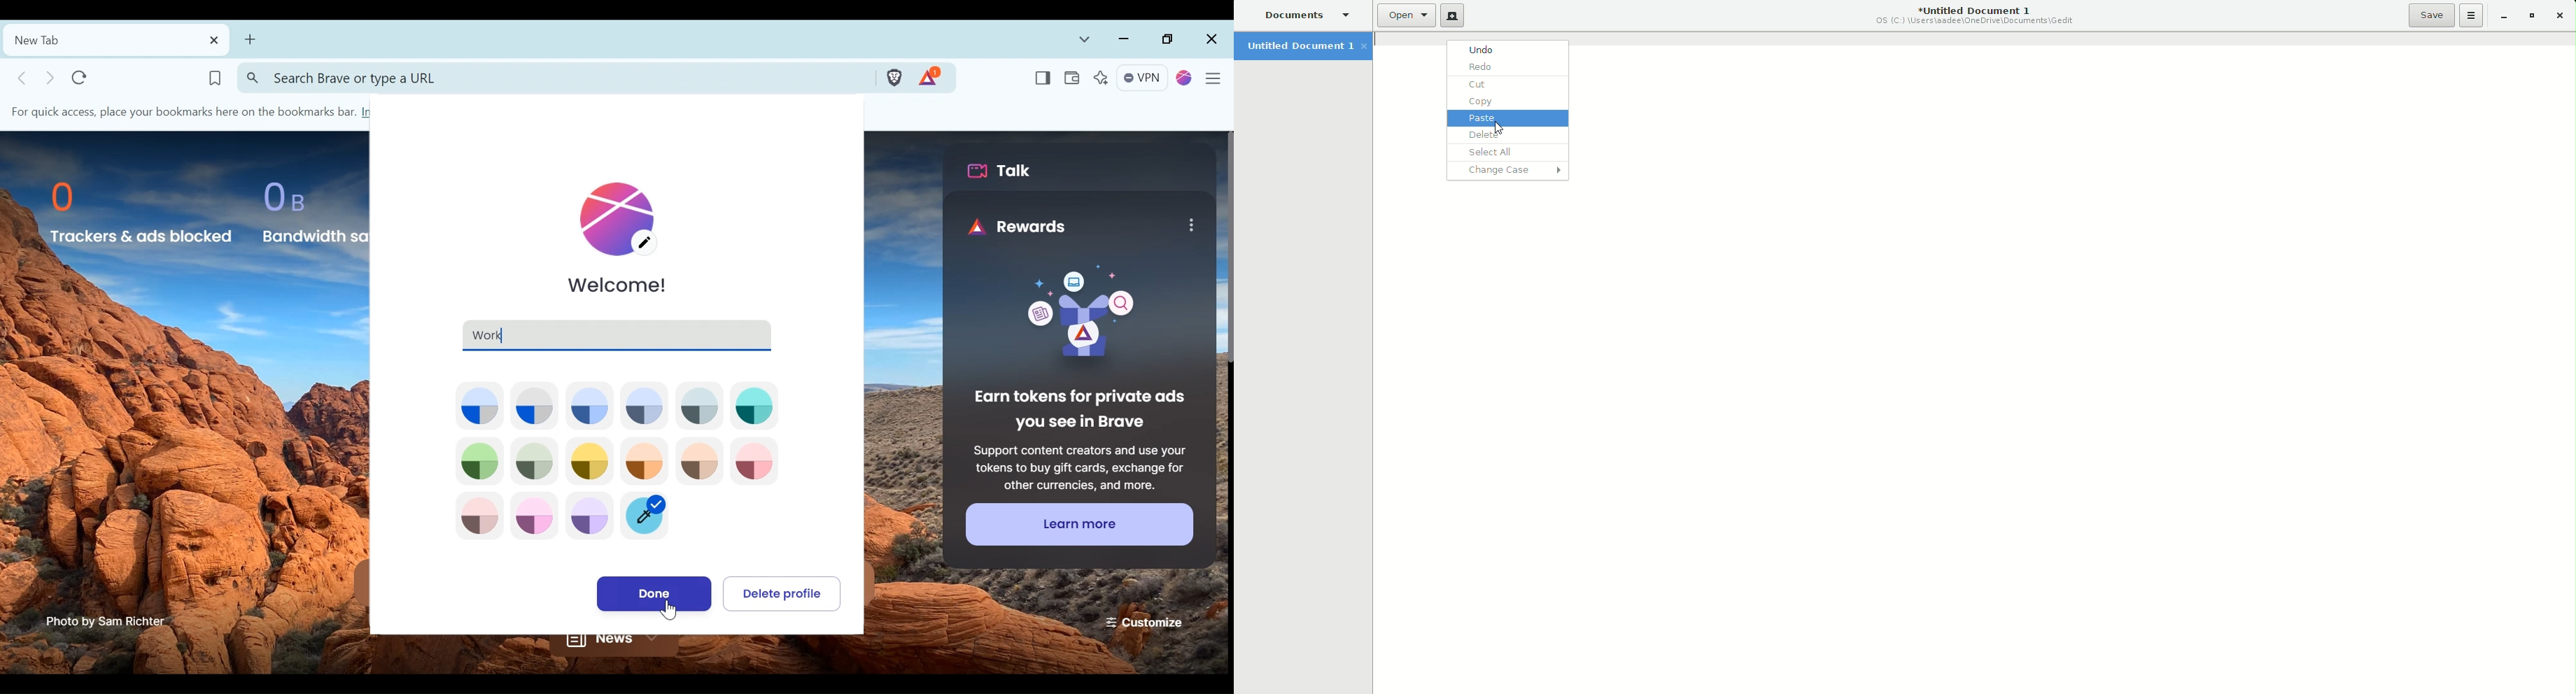  I want to click on Brave Shield, so click(893, 76).